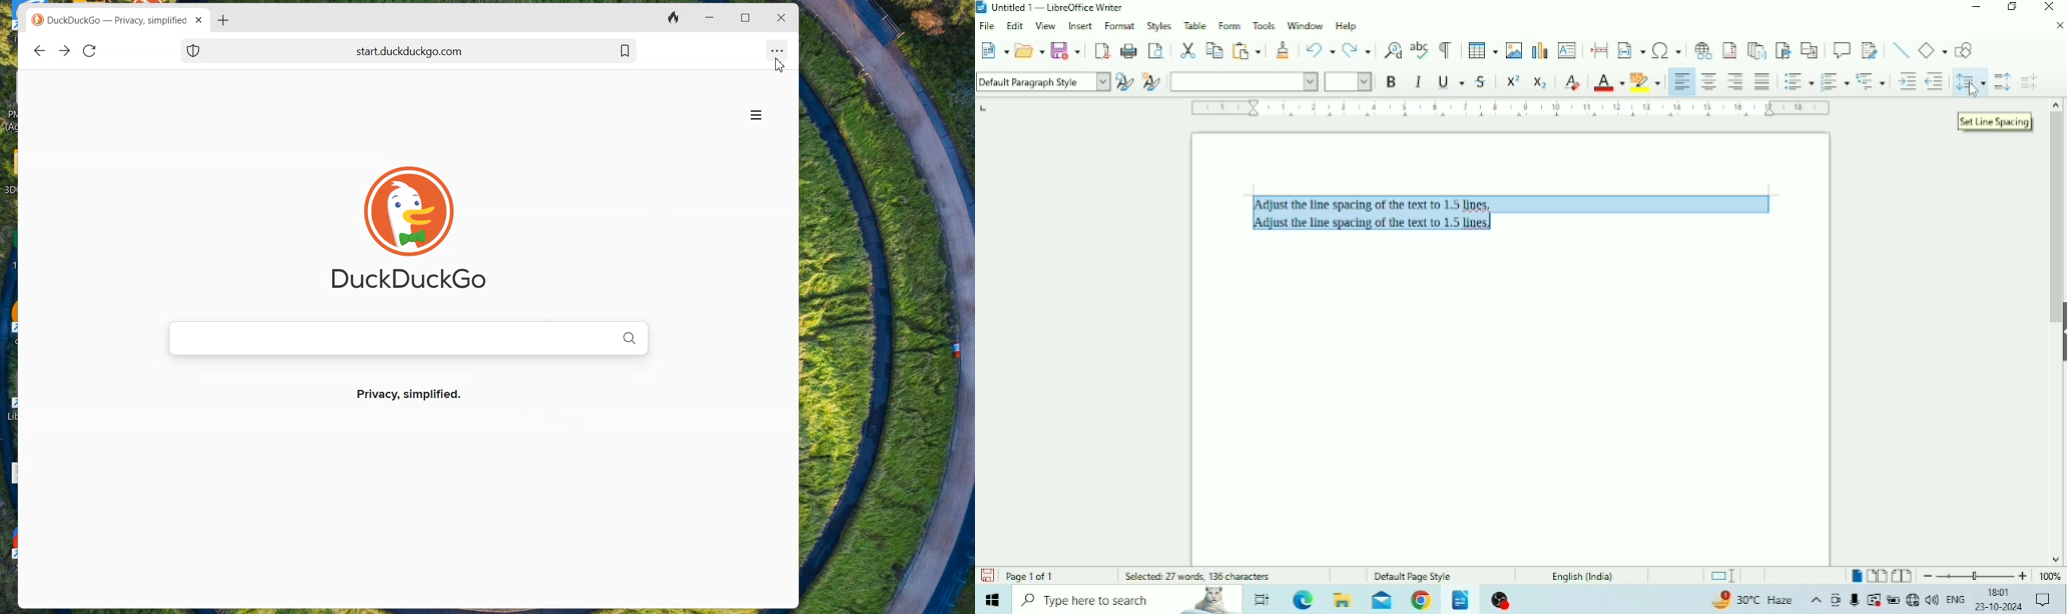 The height and width of the screenshot is (616, 2072). What do you see at coordinates (1874, 600) in the screenshot?
I see `Warning` at bounding box center [1874, 600].